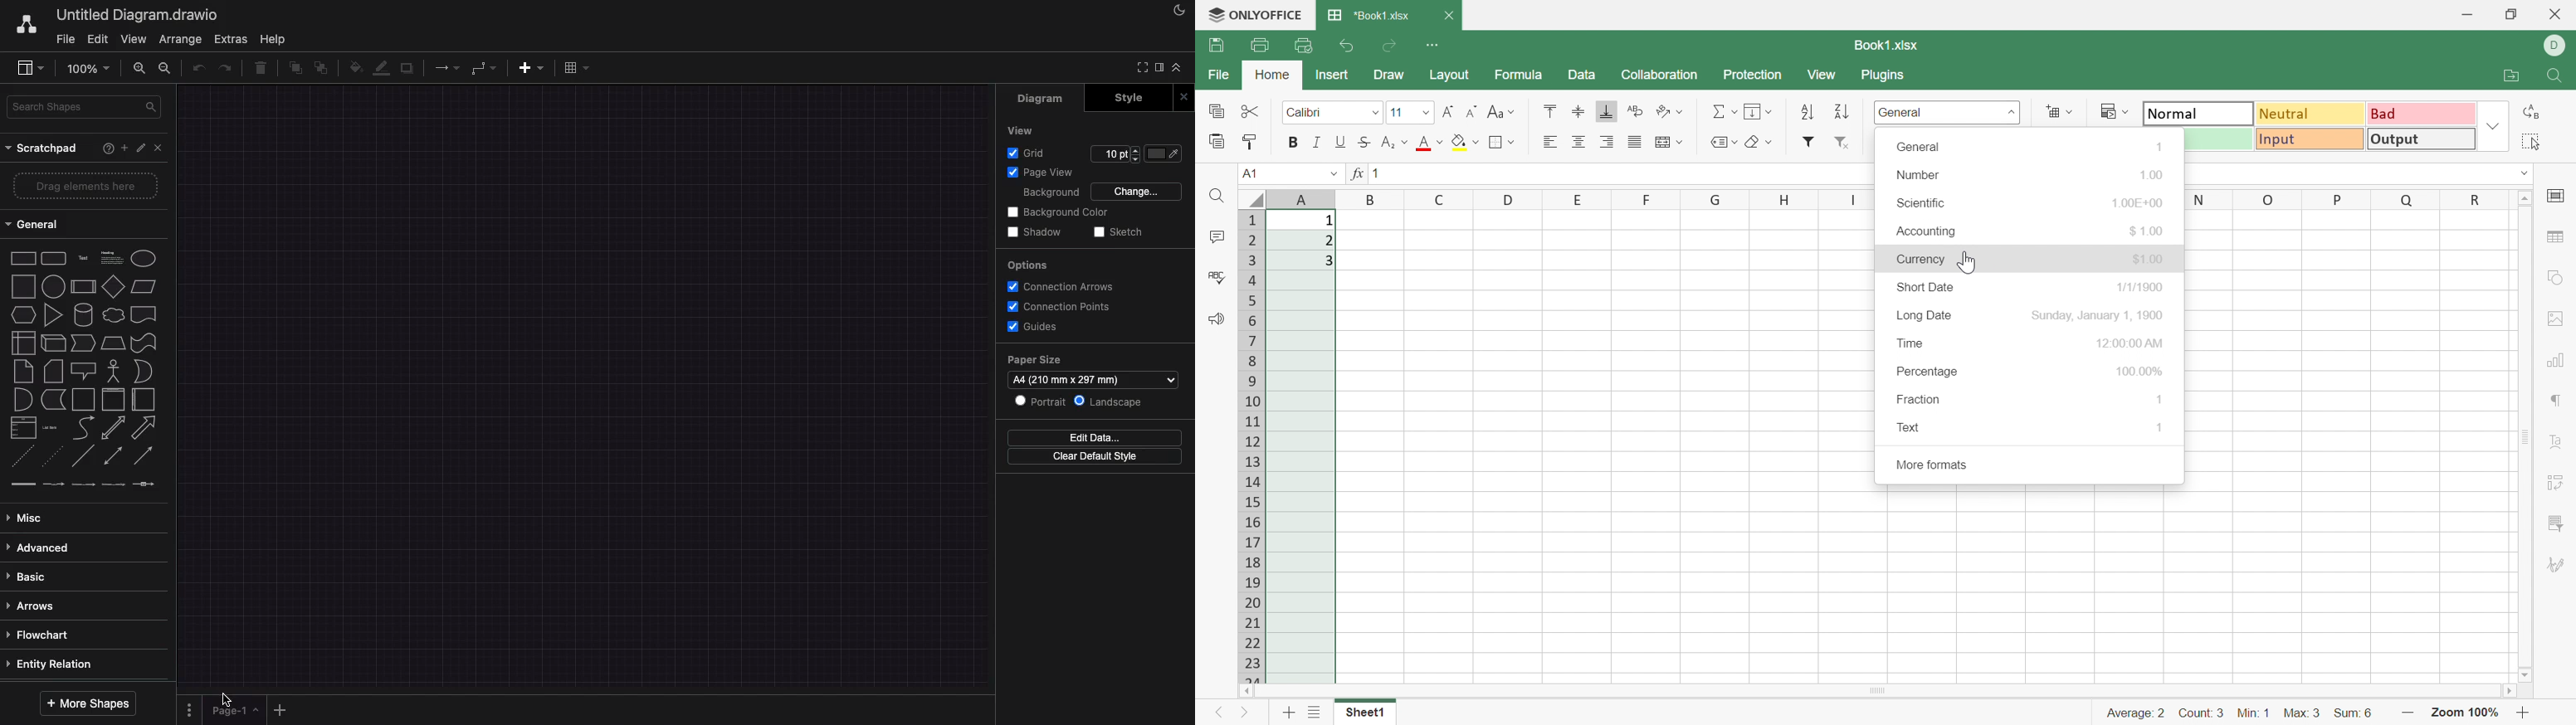 The width and height of the screenshot is (2576, 728). Describe the element at coordinates (141, 147) in the screenshot. I see `edit` at that location.